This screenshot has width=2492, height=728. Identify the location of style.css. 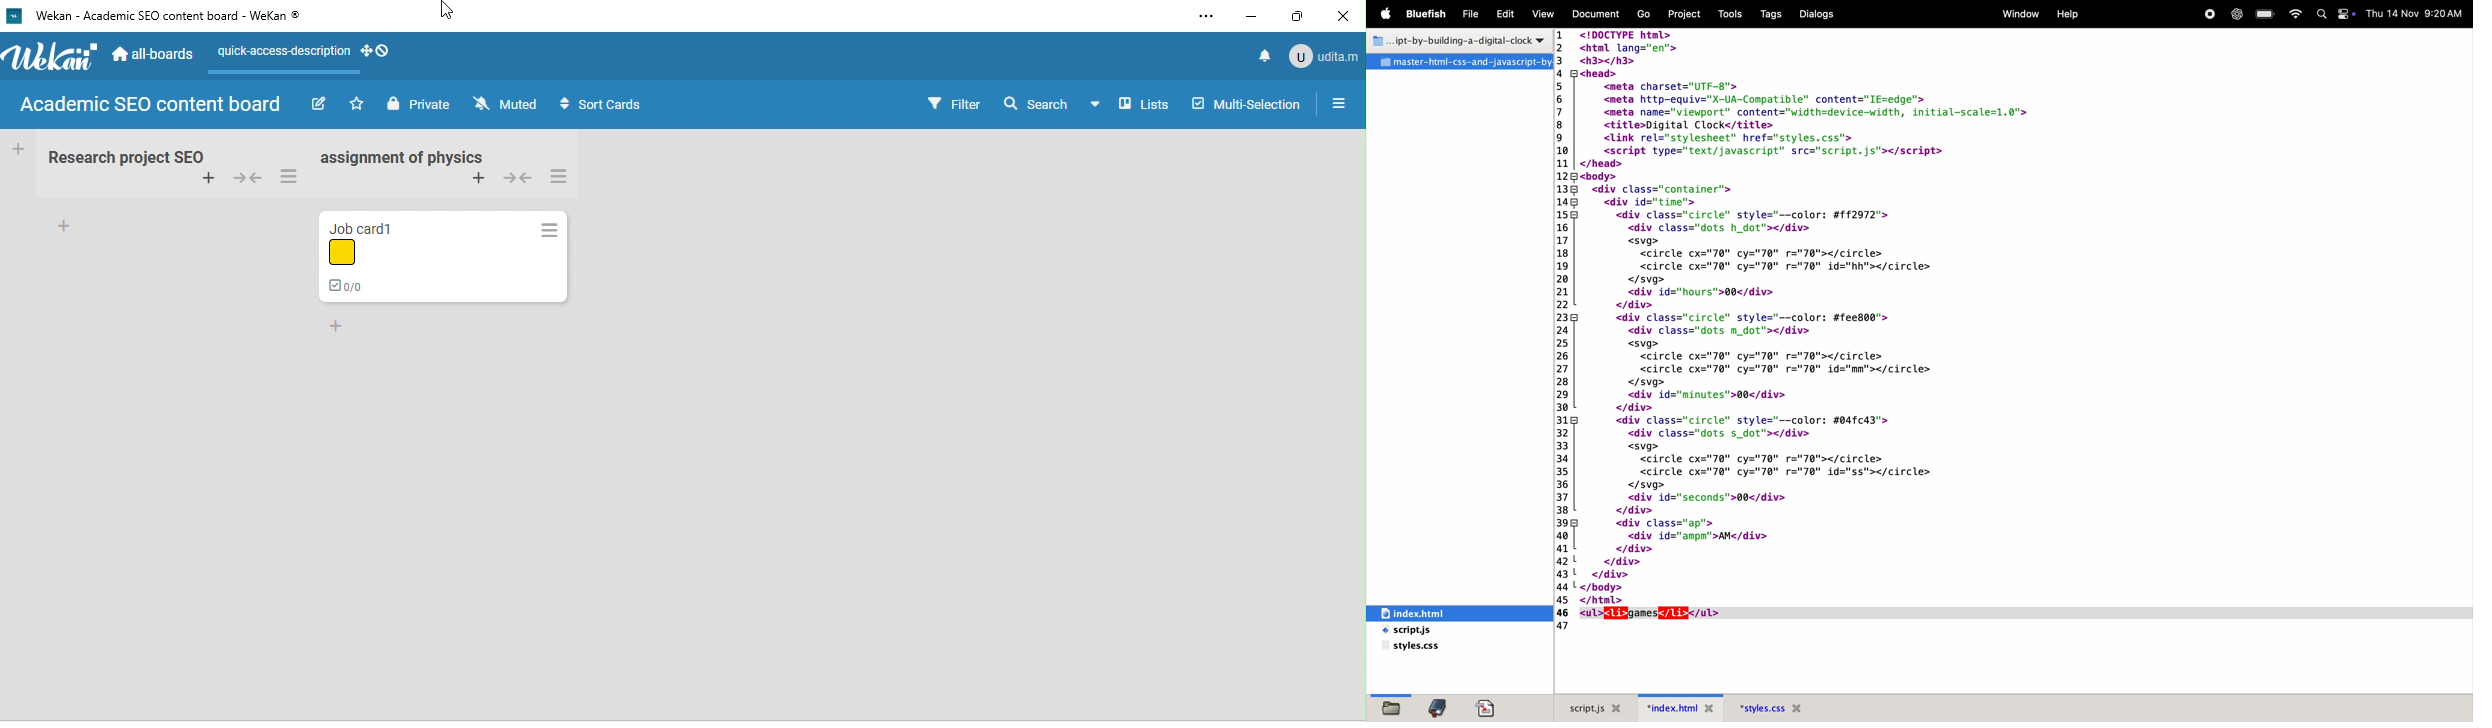
(1415, 648).